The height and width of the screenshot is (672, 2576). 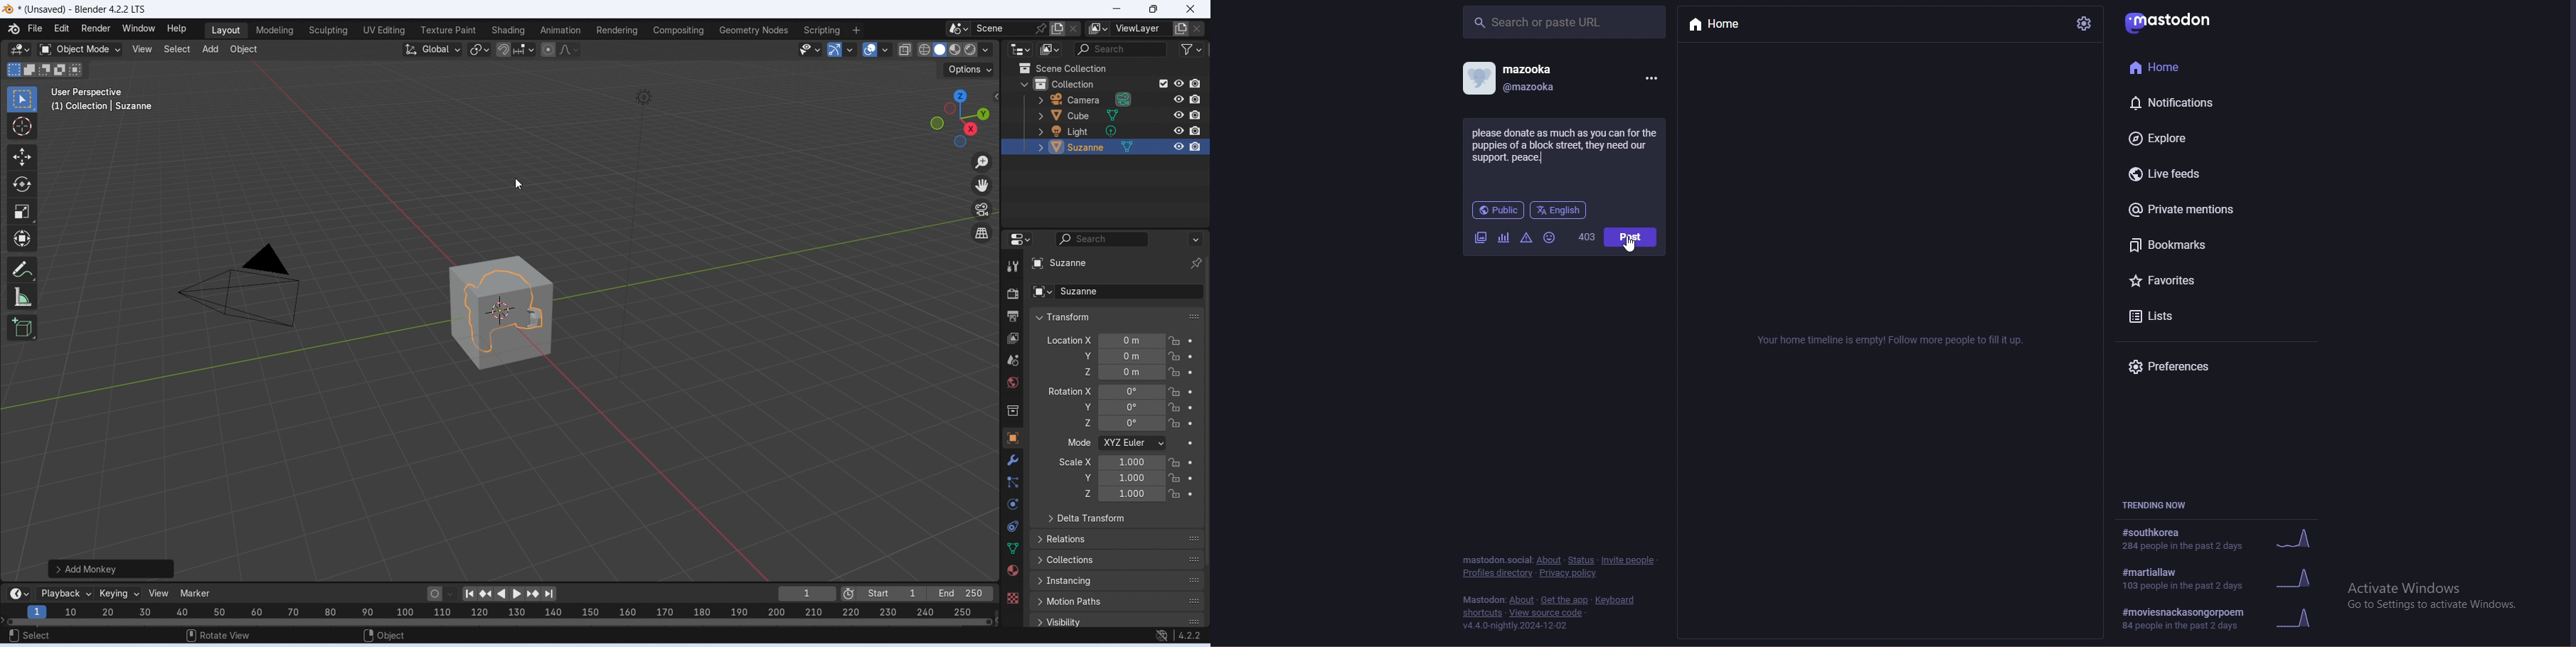 What do you see at coordinates (1191, 635) in the screenshot?
I see `4.2.2` at bounding box center [1191, 635].